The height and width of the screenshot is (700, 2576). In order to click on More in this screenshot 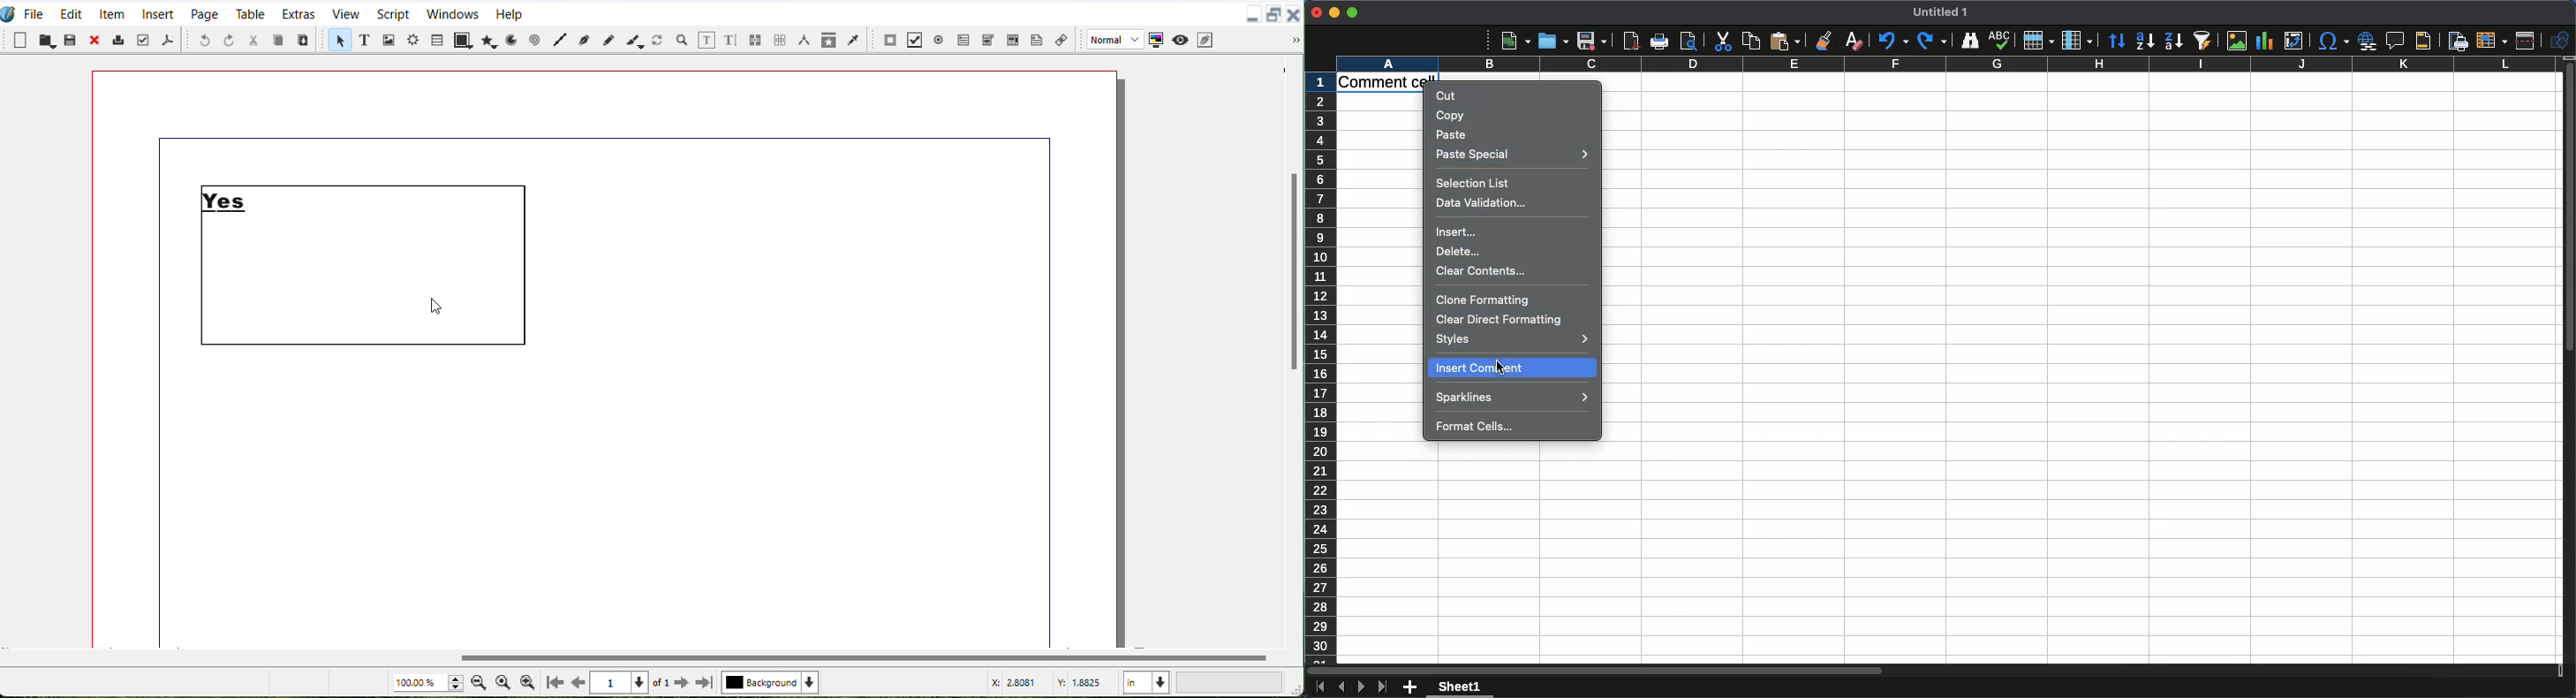, I will do `click(1483, 42)`.